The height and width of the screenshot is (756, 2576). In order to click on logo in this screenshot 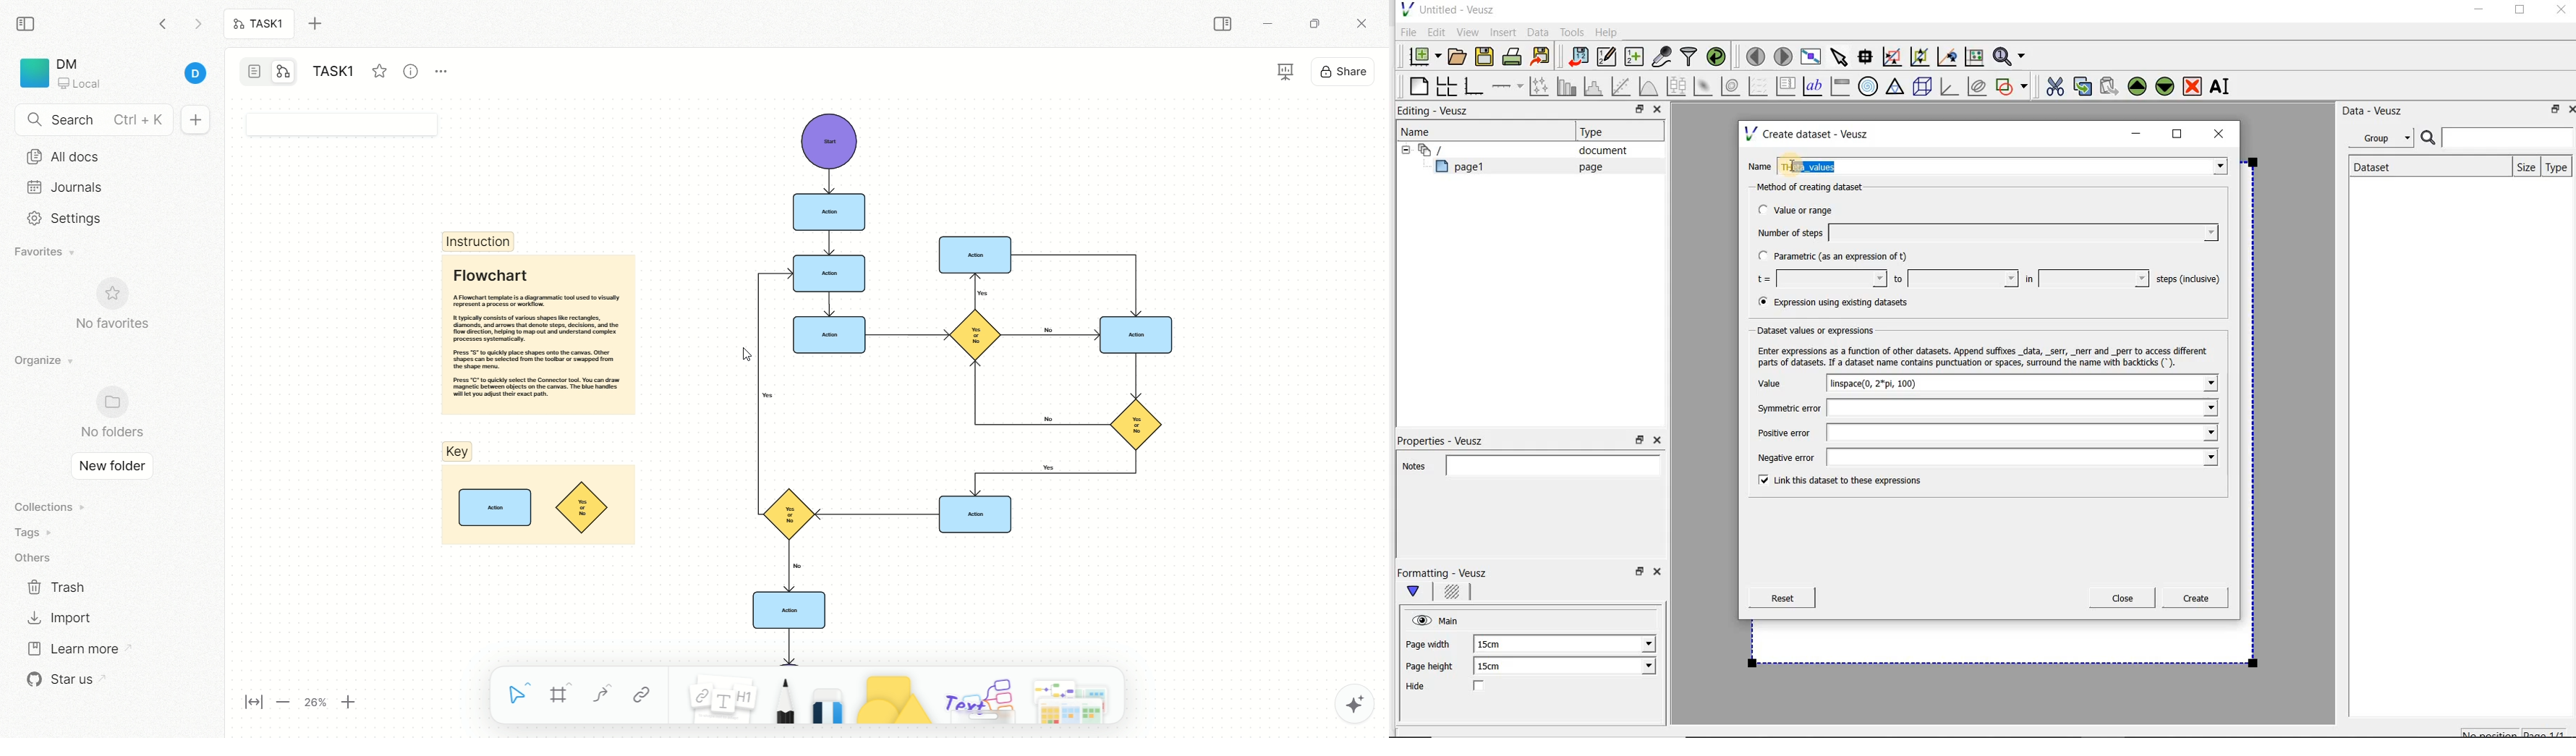, I will do `click(32, 73)`.